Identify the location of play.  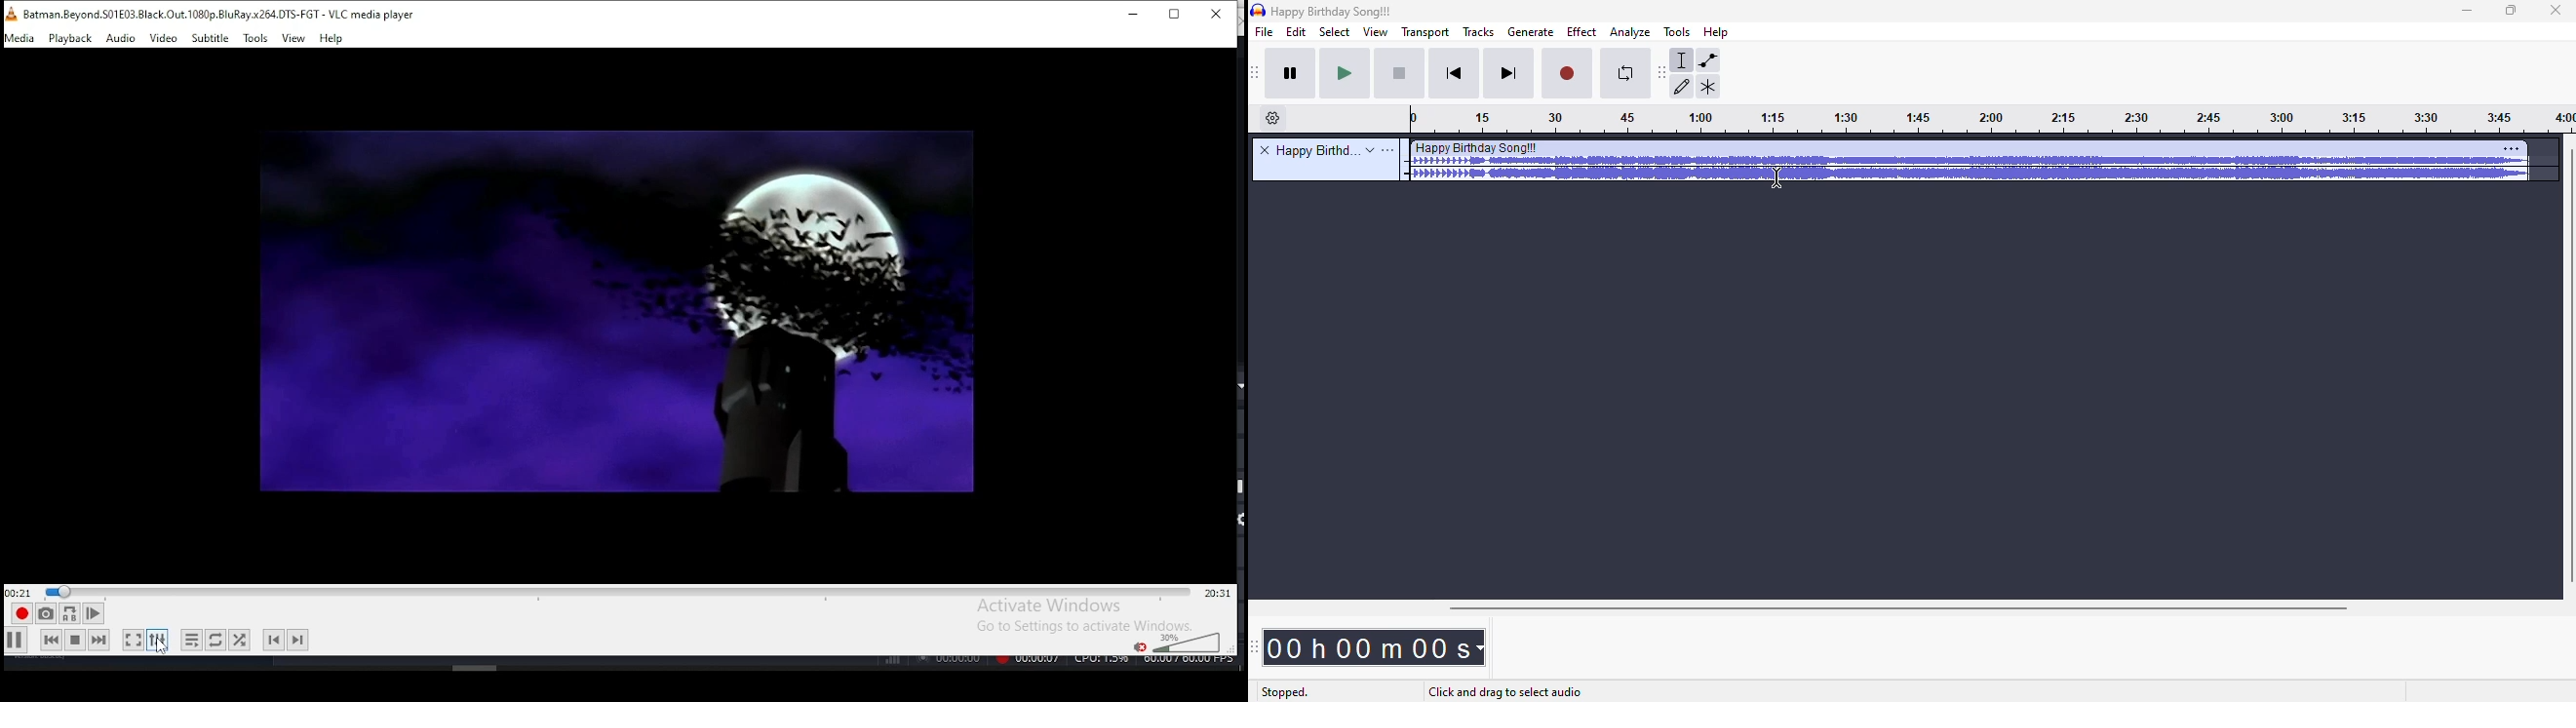
(1346, 74).